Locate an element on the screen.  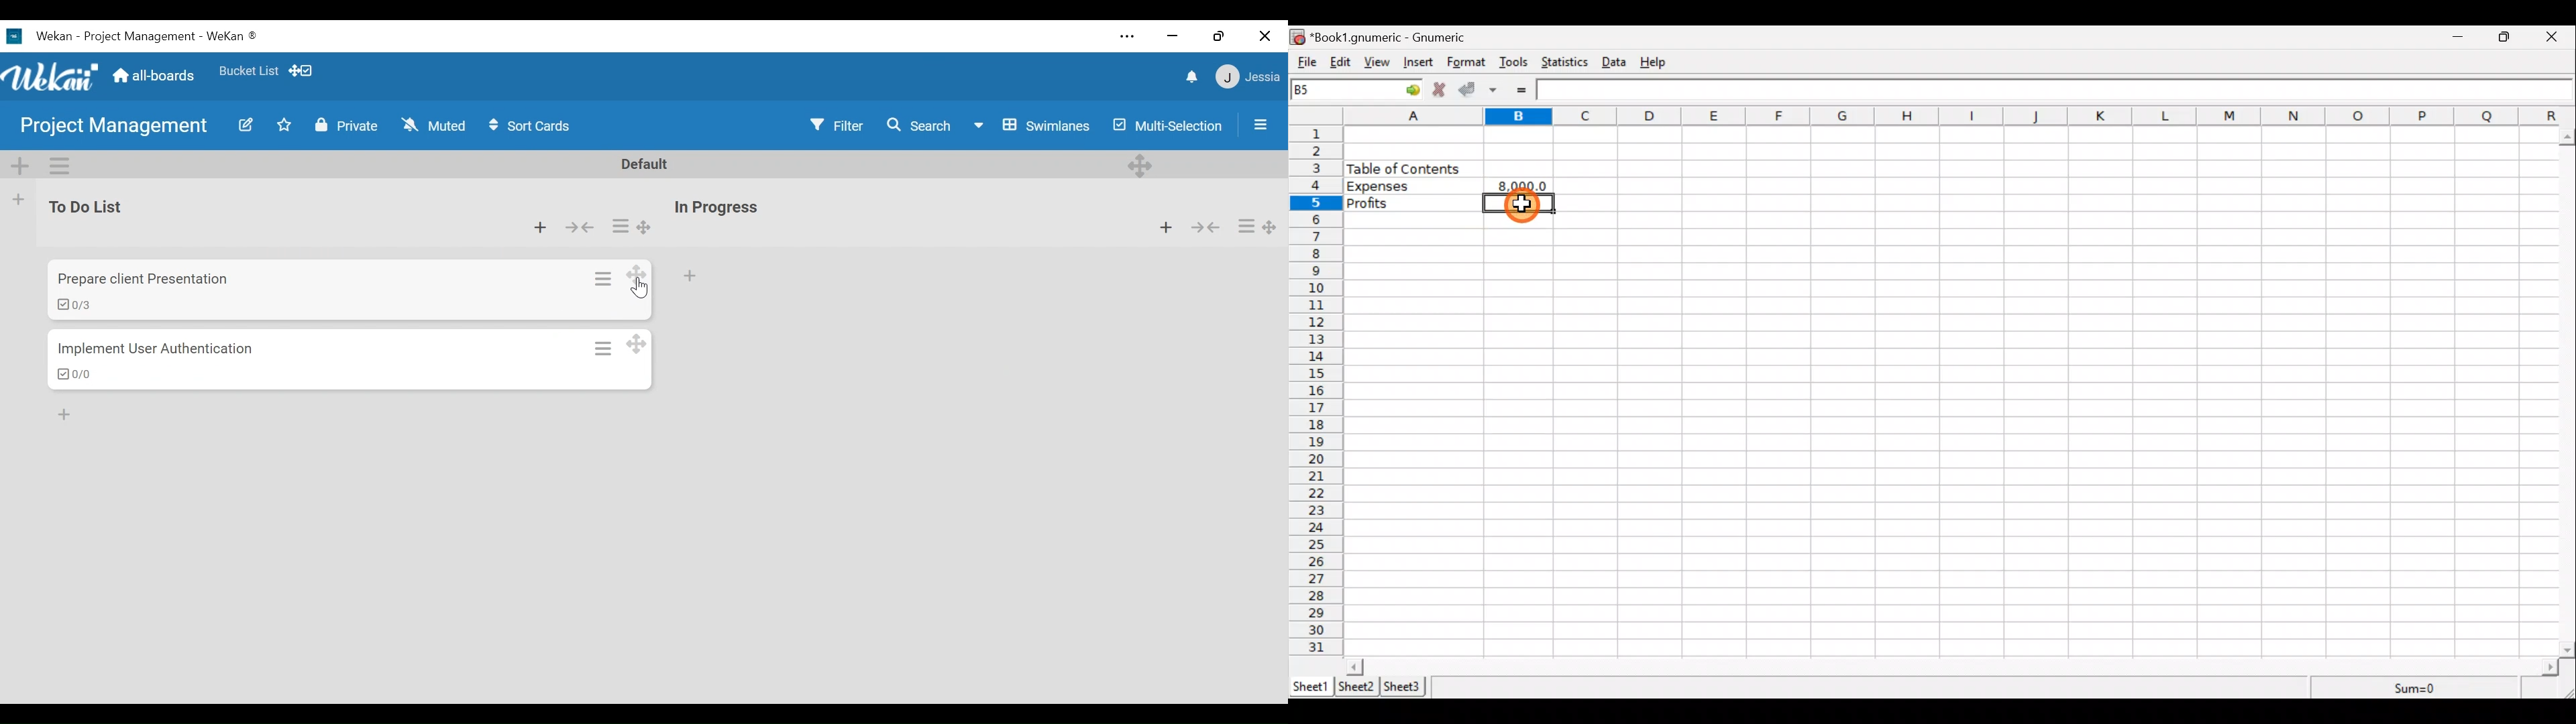
checklist items is located at coordinates (74, 305).